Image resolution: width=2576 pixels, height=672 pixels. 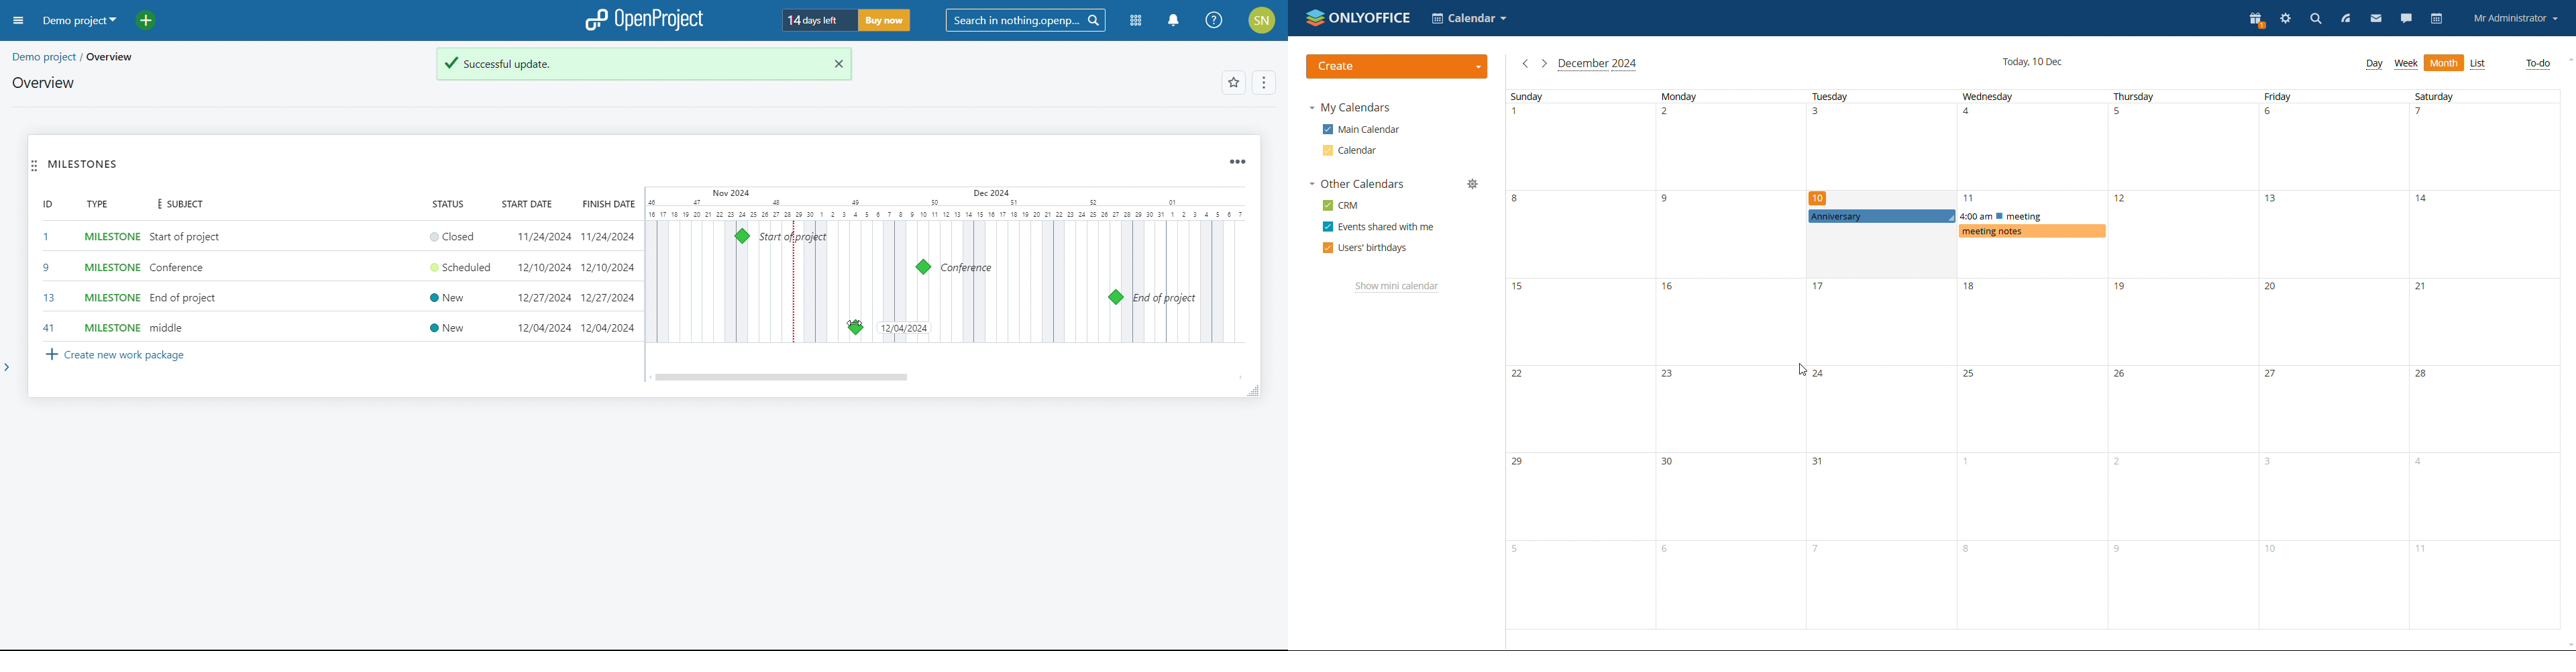 What do you see at coordinates (78, 21) in the screenshot?
I see `demo project selected` at bounding box center [78, 21].